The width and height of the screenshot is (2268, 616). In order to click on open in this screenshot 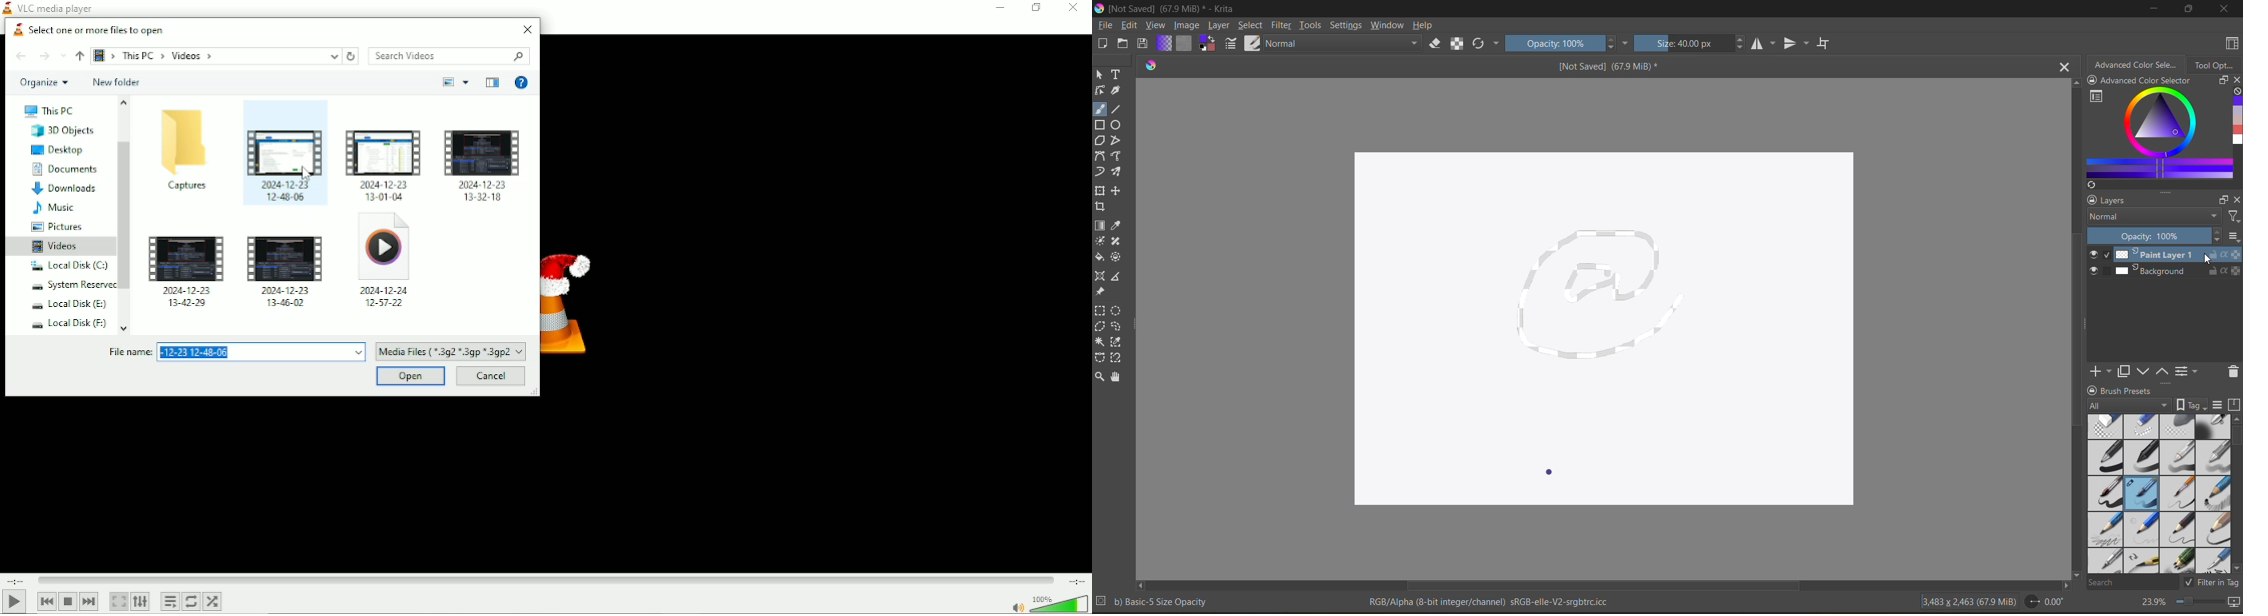, I will do `click(1123, 43)`.